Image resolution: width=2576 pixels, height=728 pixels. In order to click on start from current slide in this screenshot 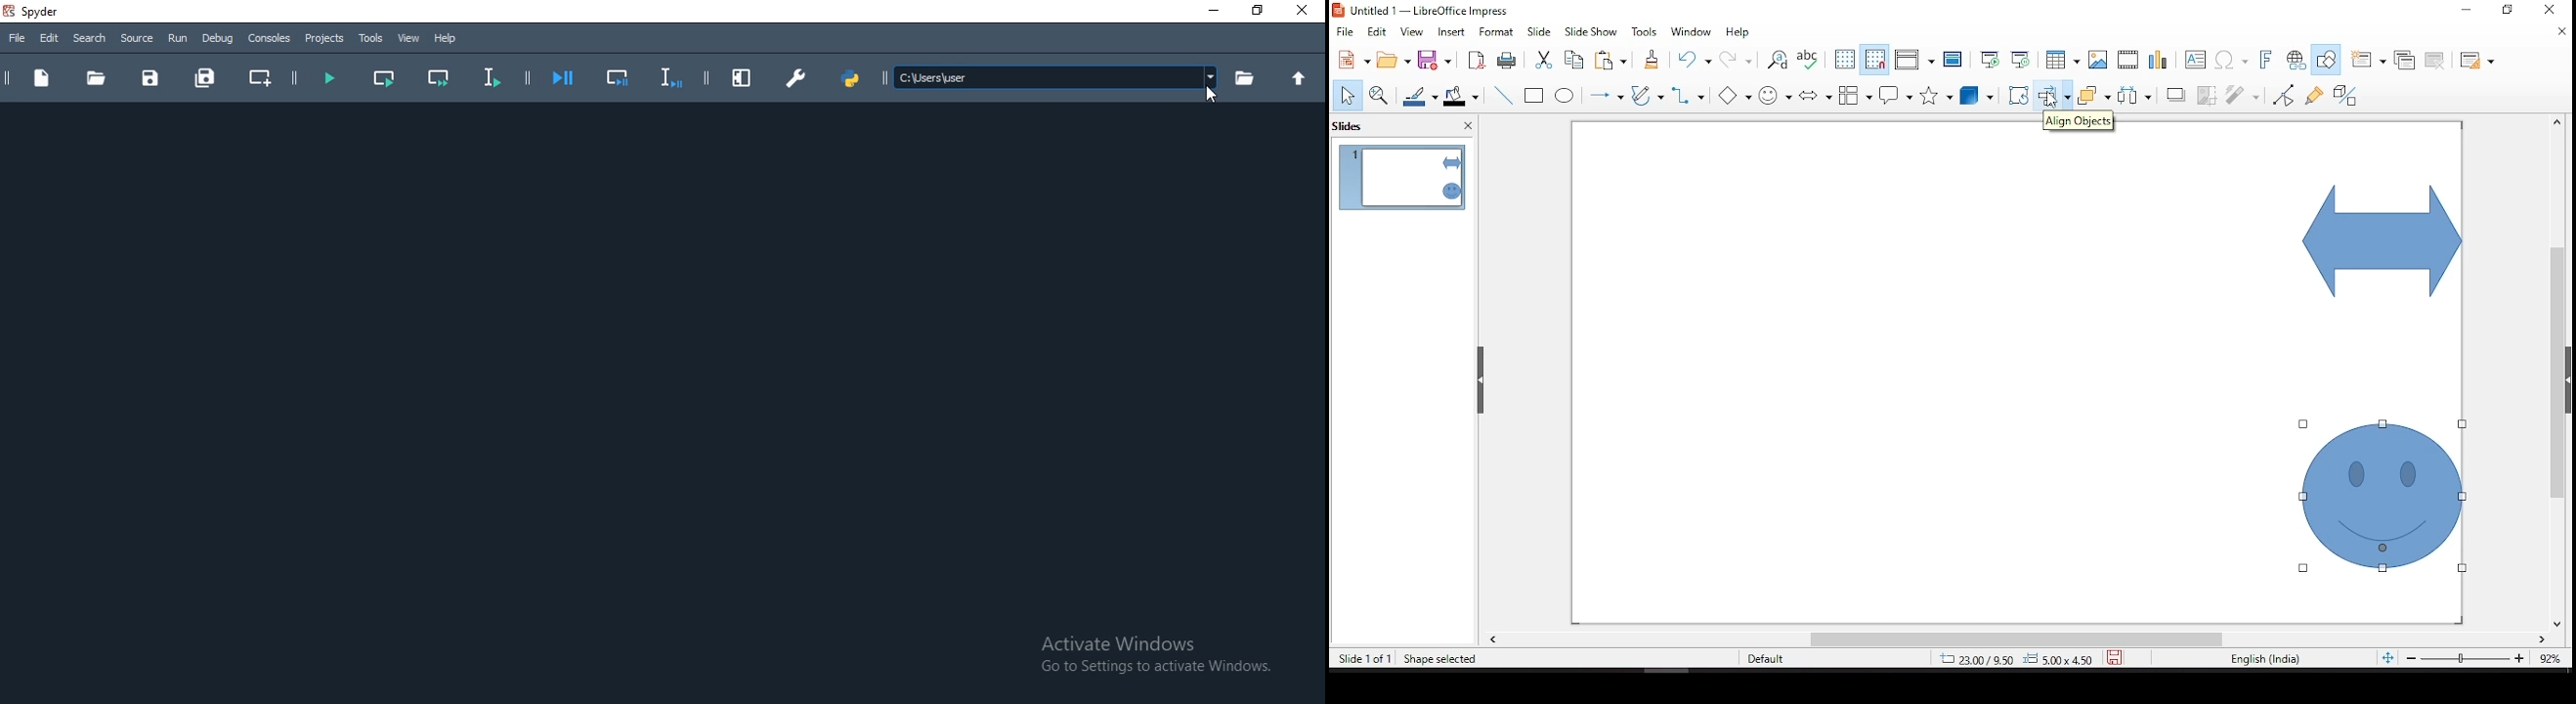, I will do `click(2017, 61)`.